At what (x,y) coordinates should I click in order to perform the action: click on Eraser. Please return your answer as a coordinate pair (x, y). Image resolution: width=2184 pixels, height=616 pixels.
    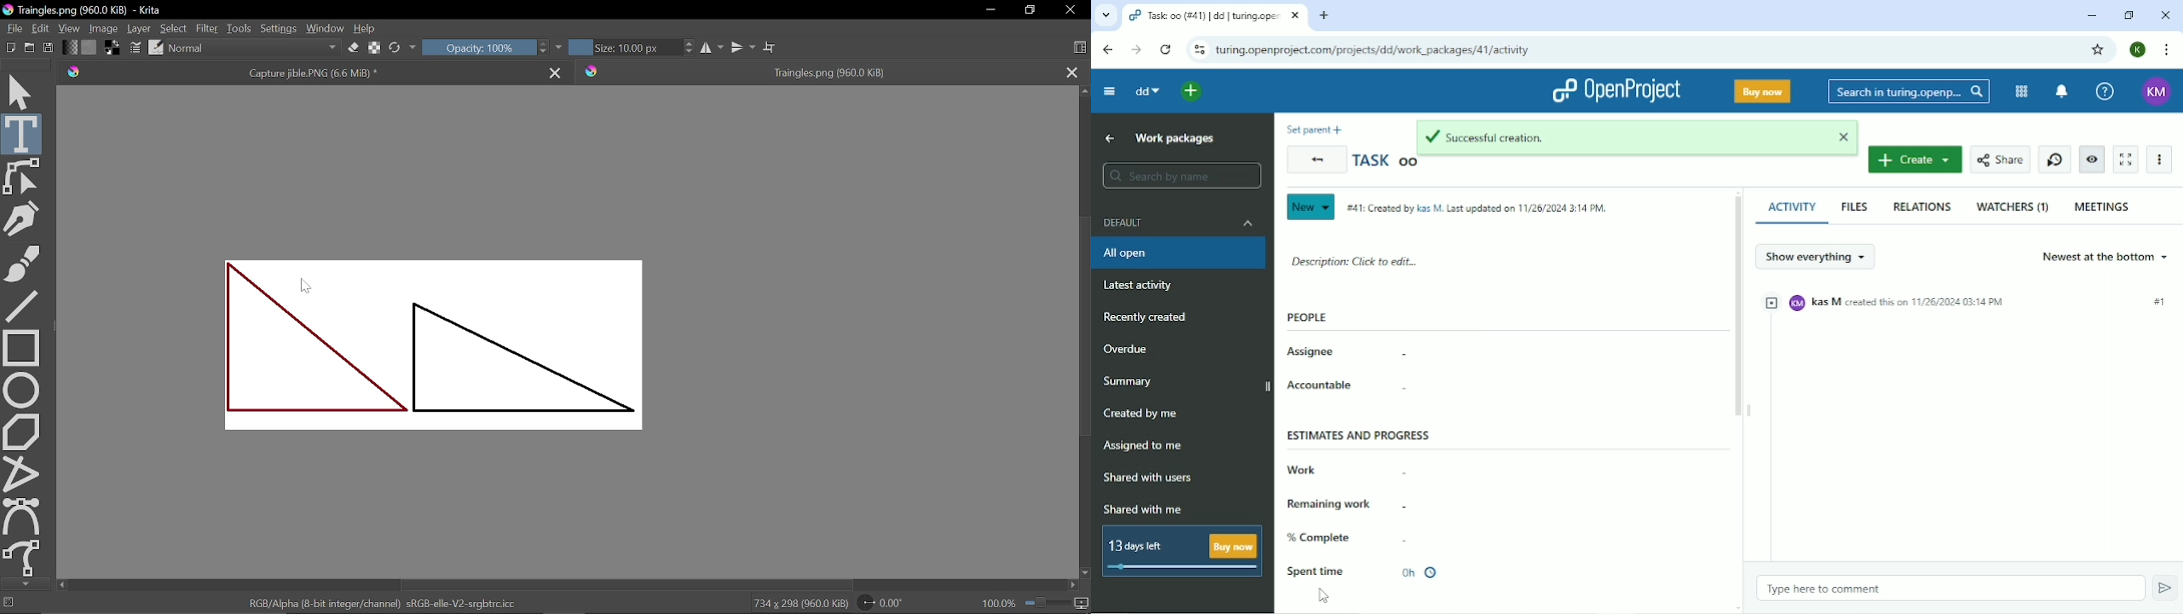
    Looking at the image, I should click on (351, 49).